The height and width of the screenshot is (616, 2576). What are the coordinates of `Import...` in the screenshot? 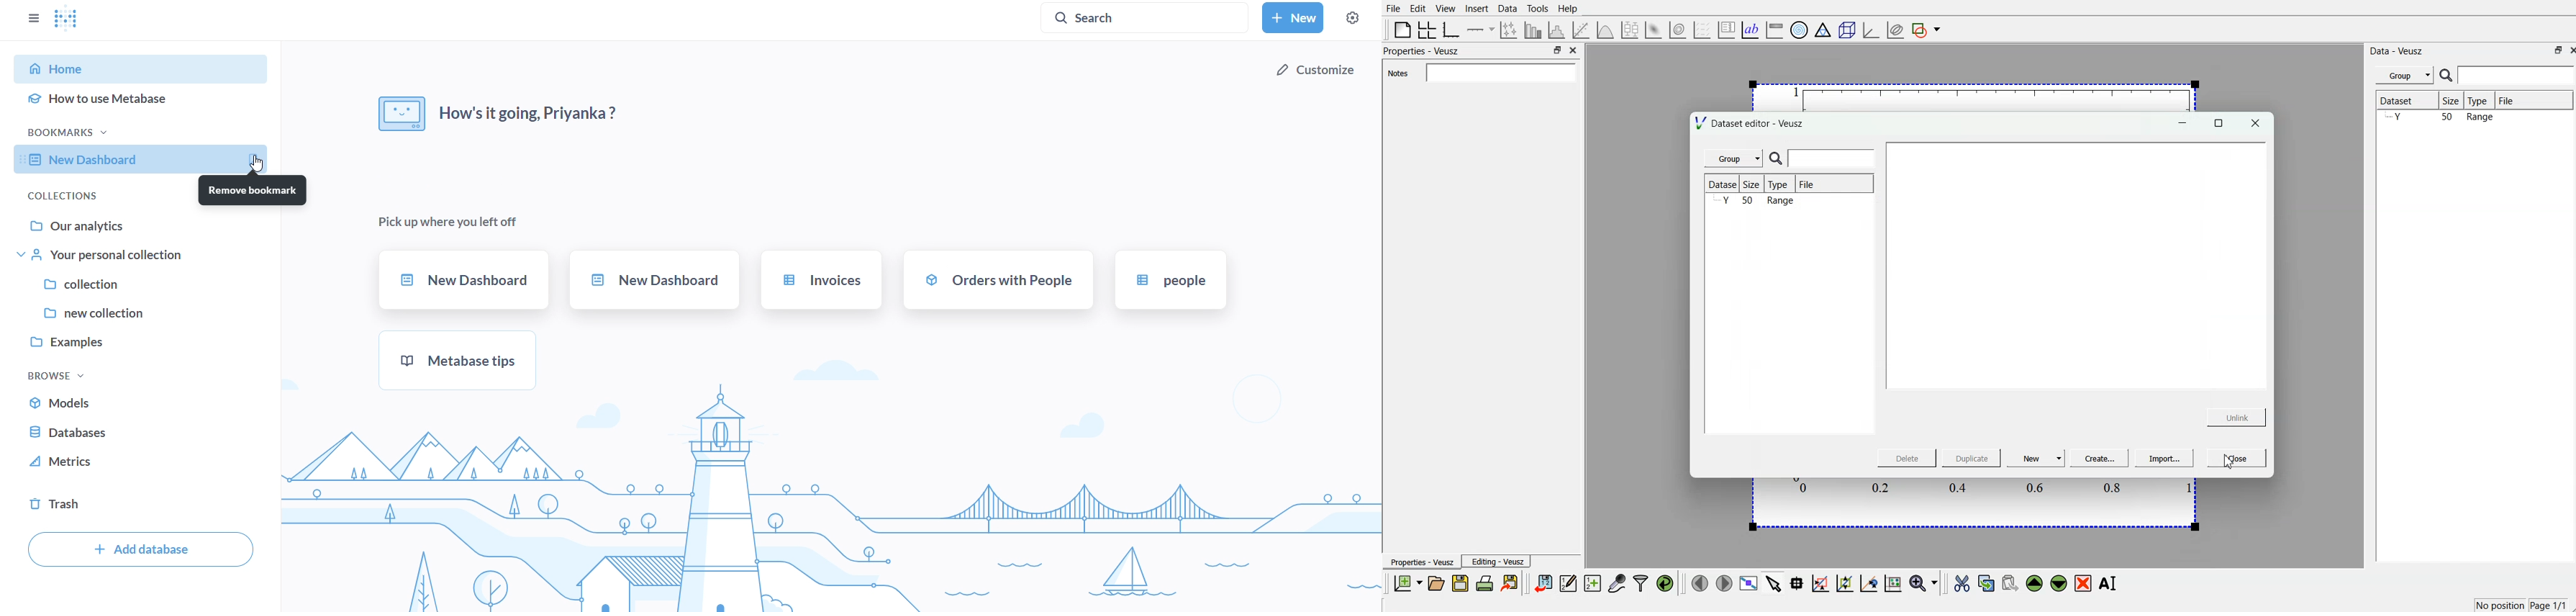 It's located at (2165, 458).